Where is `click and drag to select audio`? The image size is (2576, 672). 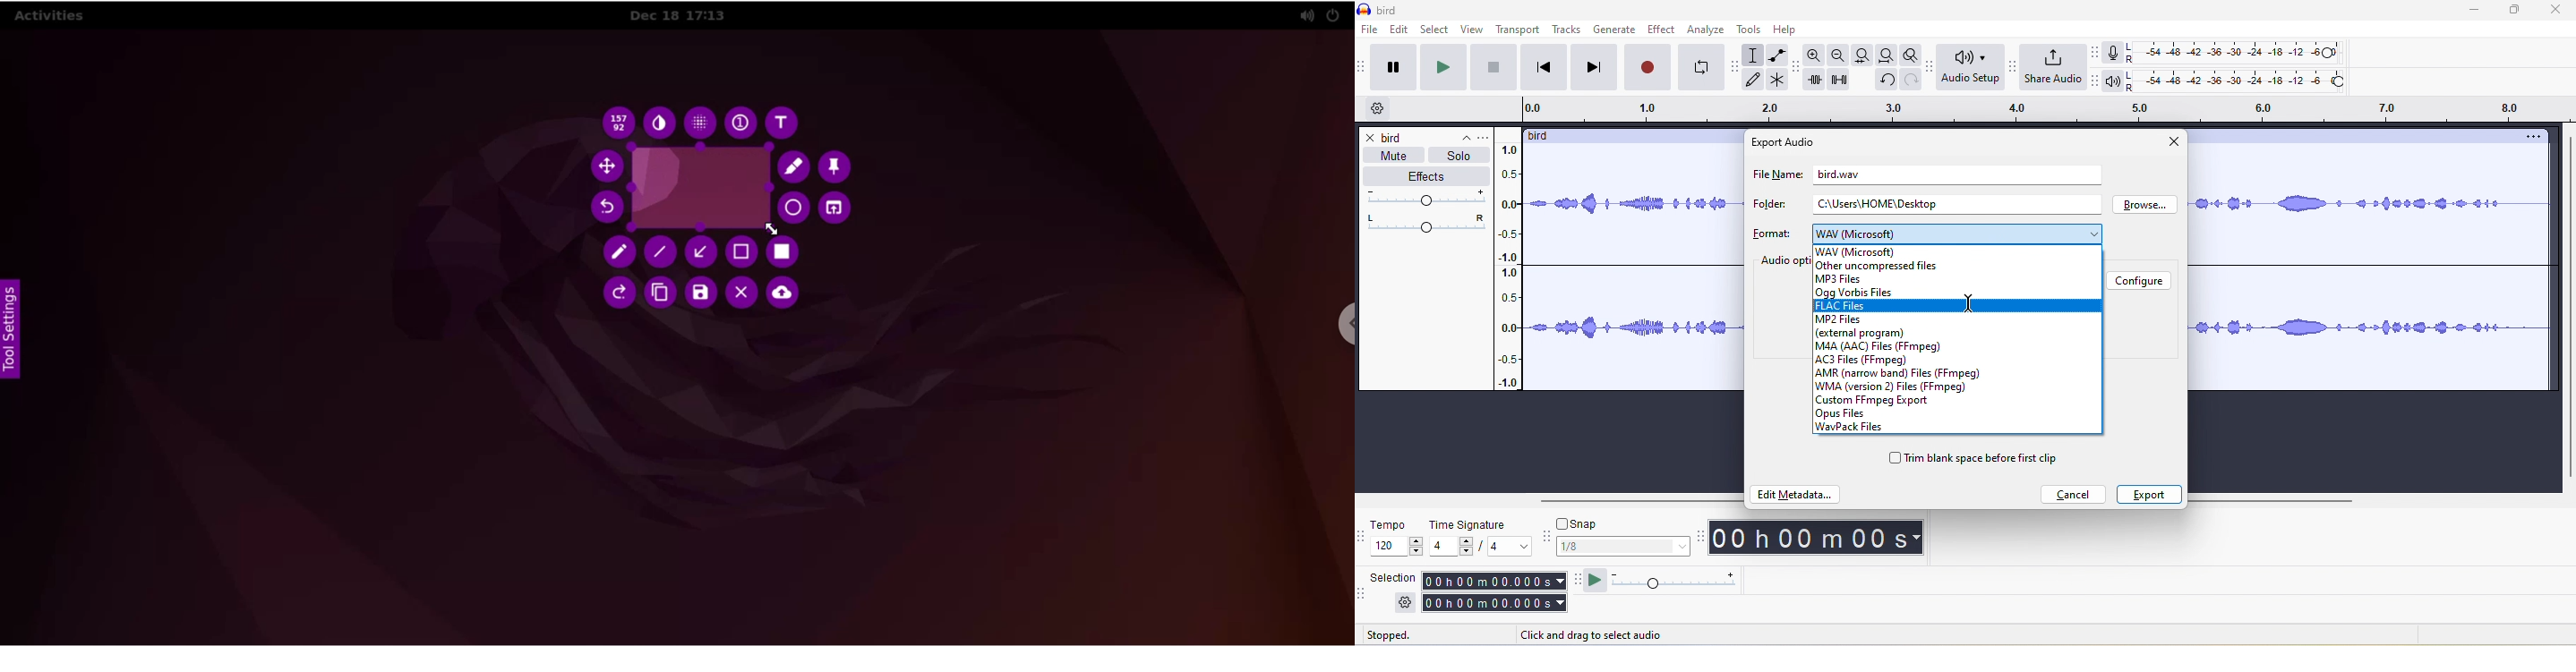 click and drag to select audio is located at coordinates (1607, 633).